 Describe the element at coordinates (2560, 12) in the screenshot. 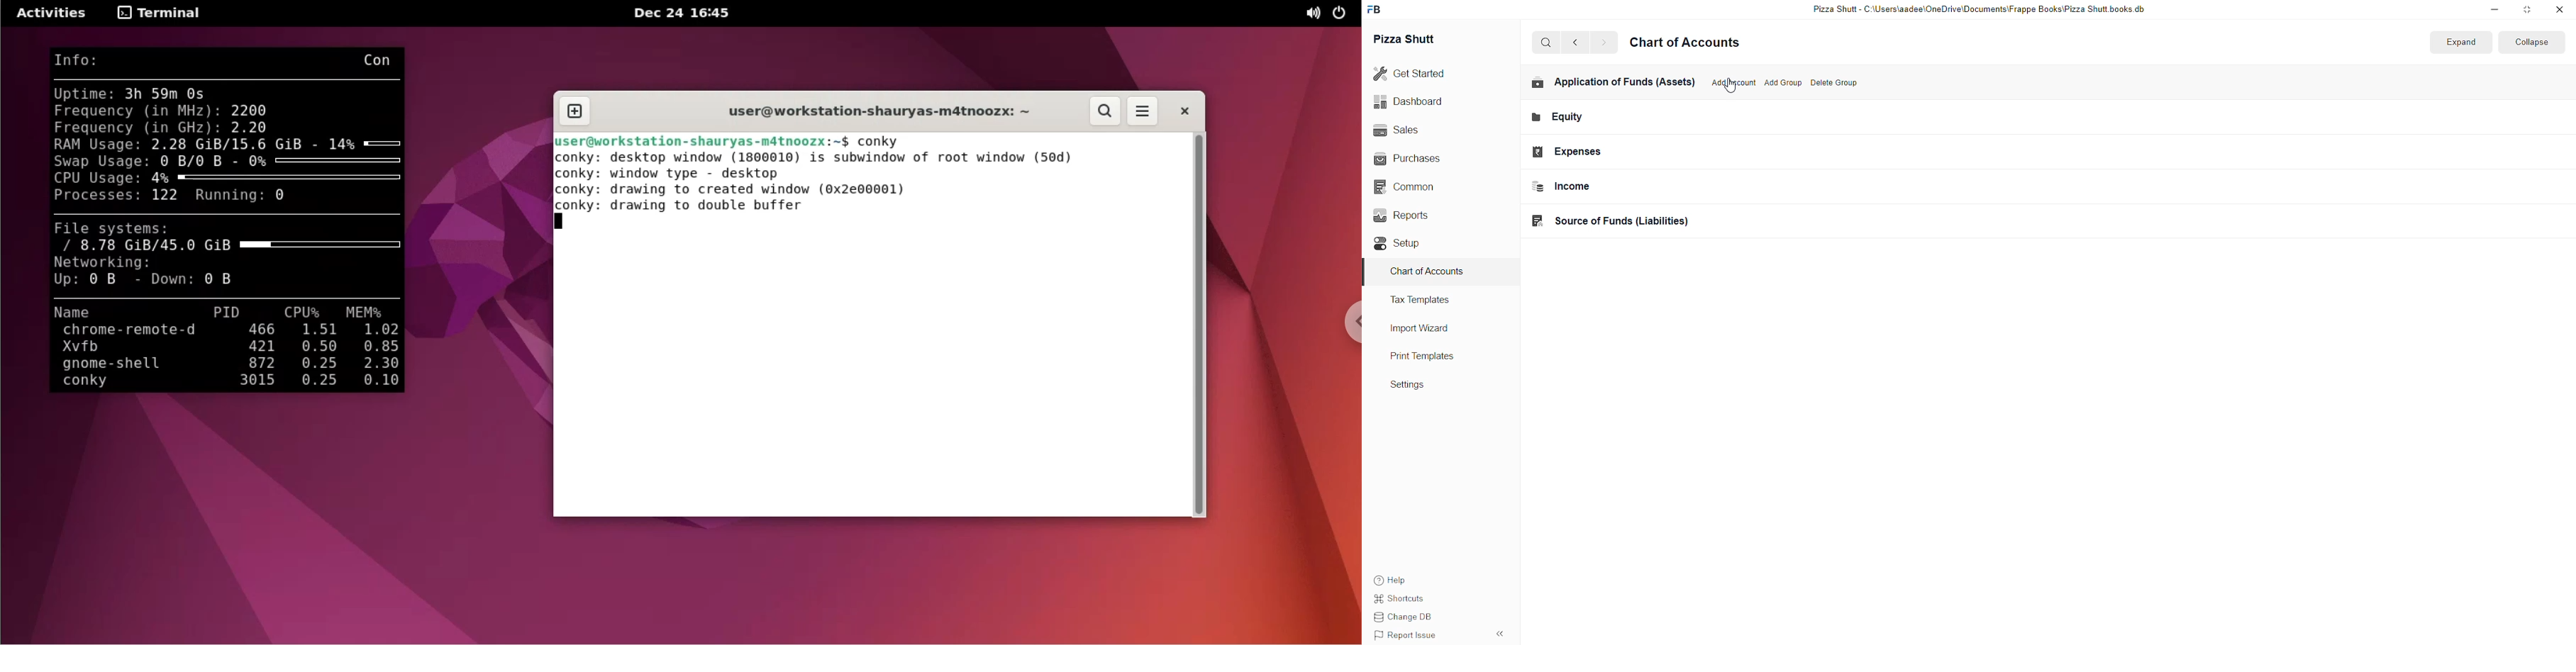

I see `close` at that location.